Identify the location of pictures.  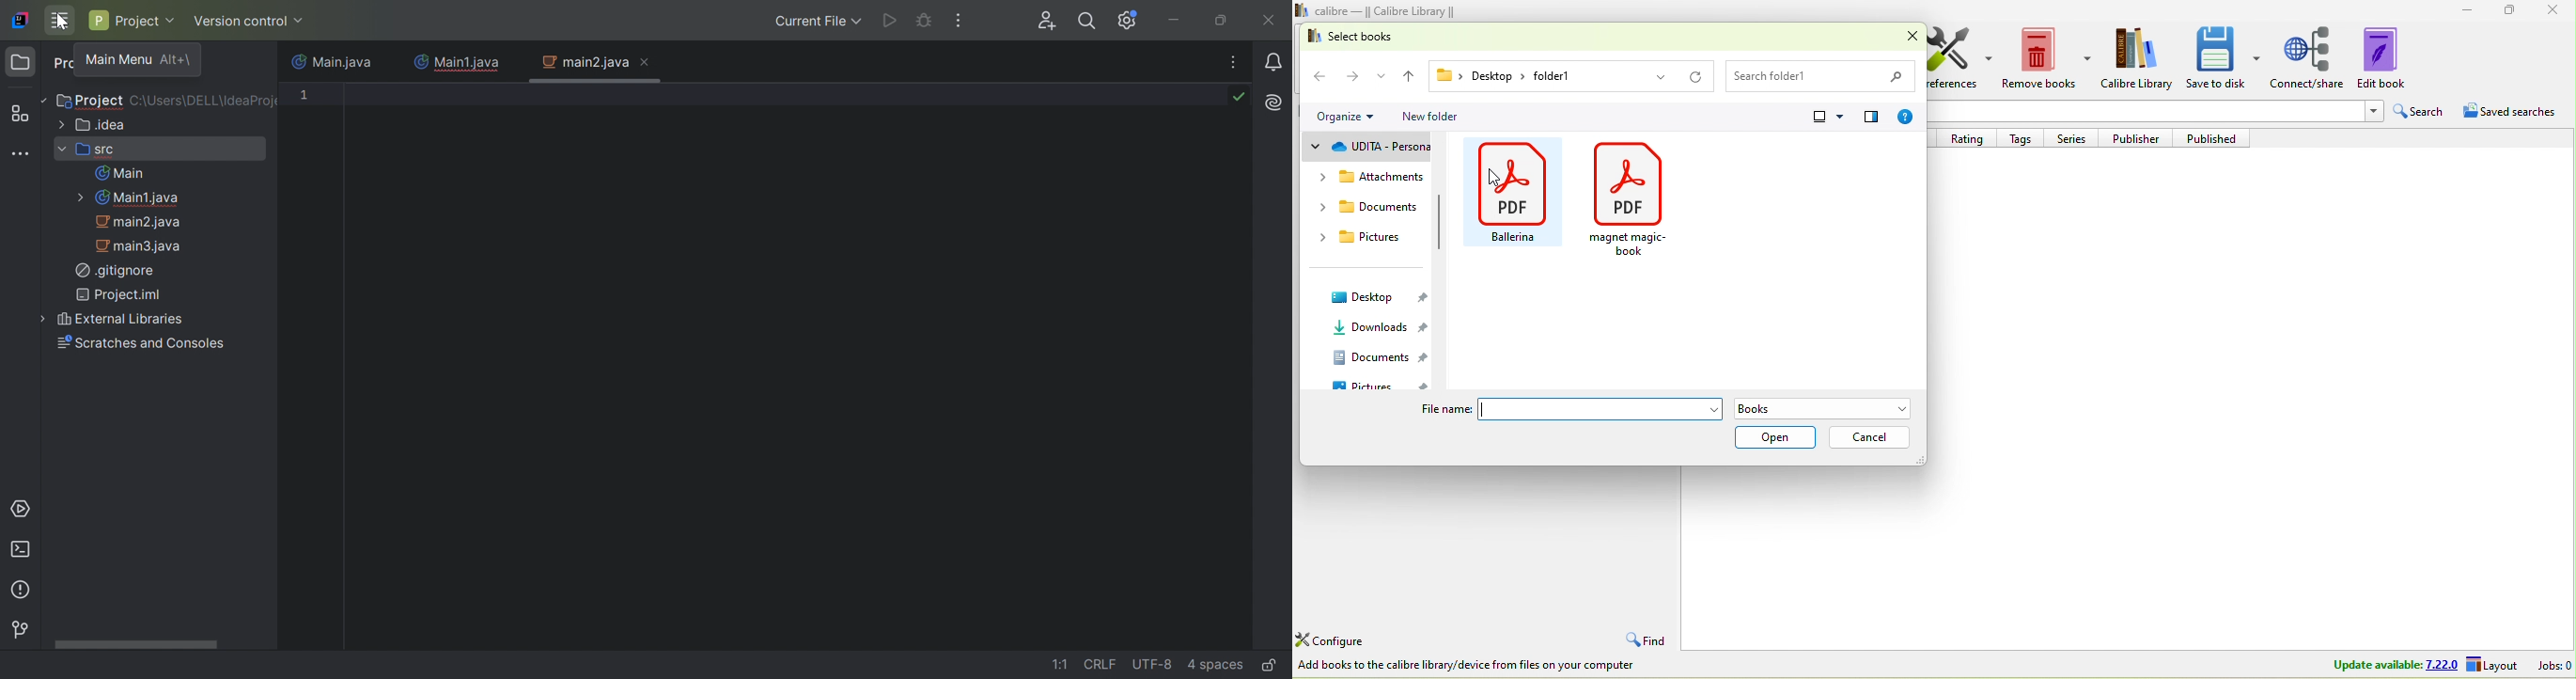
(1370, 239).